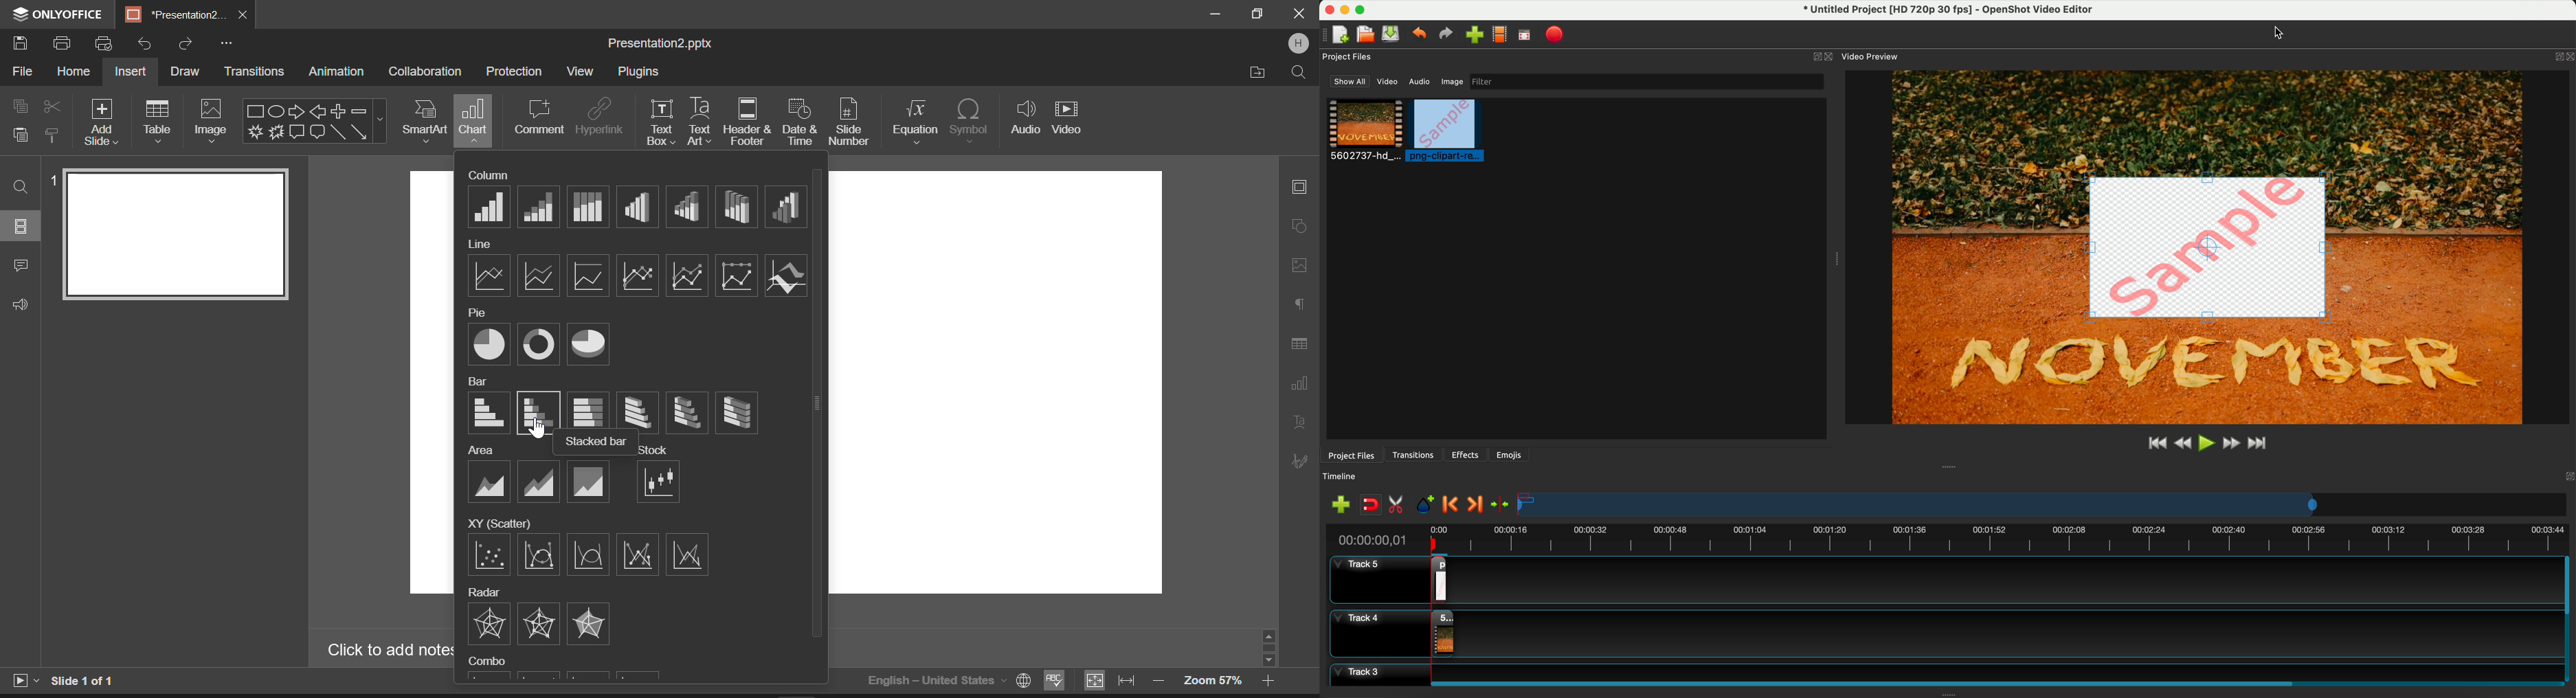 The image size is (2576, 700). I want to click on Rectangle Callout, so click(296, 132).